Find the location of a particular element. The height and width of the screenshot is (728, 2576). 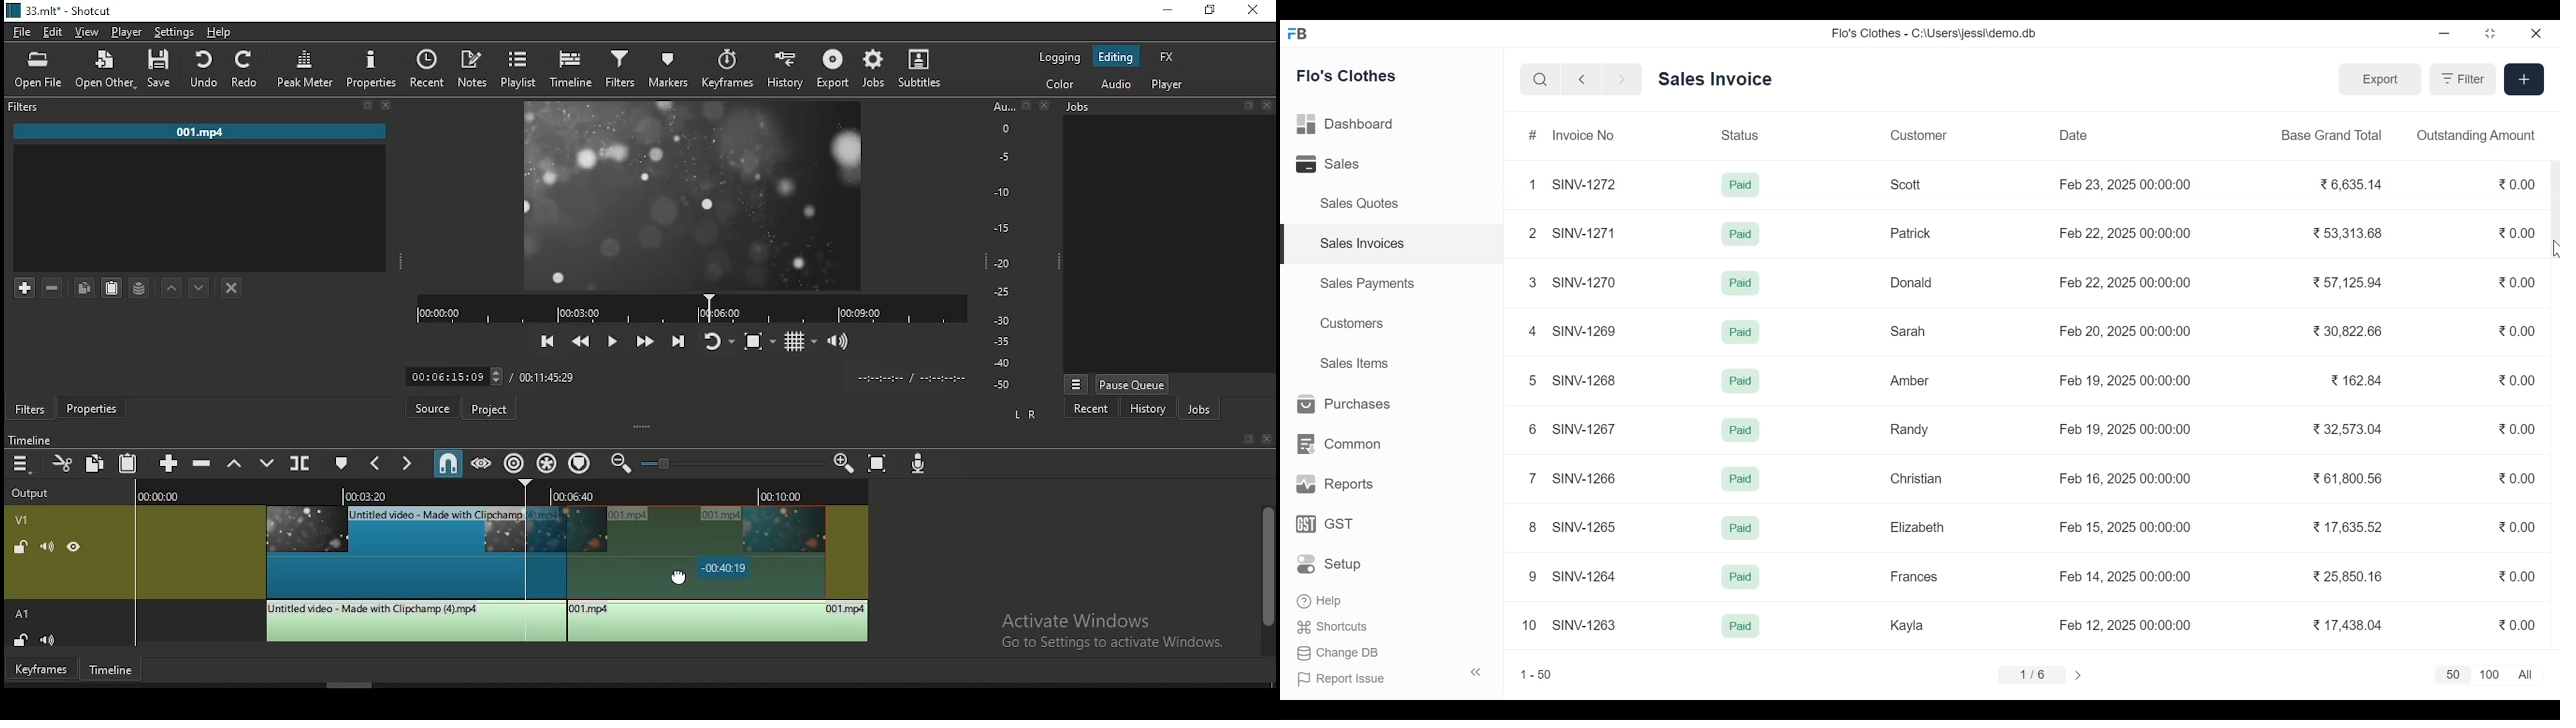

jobs is located at coordinates (1203, 412).